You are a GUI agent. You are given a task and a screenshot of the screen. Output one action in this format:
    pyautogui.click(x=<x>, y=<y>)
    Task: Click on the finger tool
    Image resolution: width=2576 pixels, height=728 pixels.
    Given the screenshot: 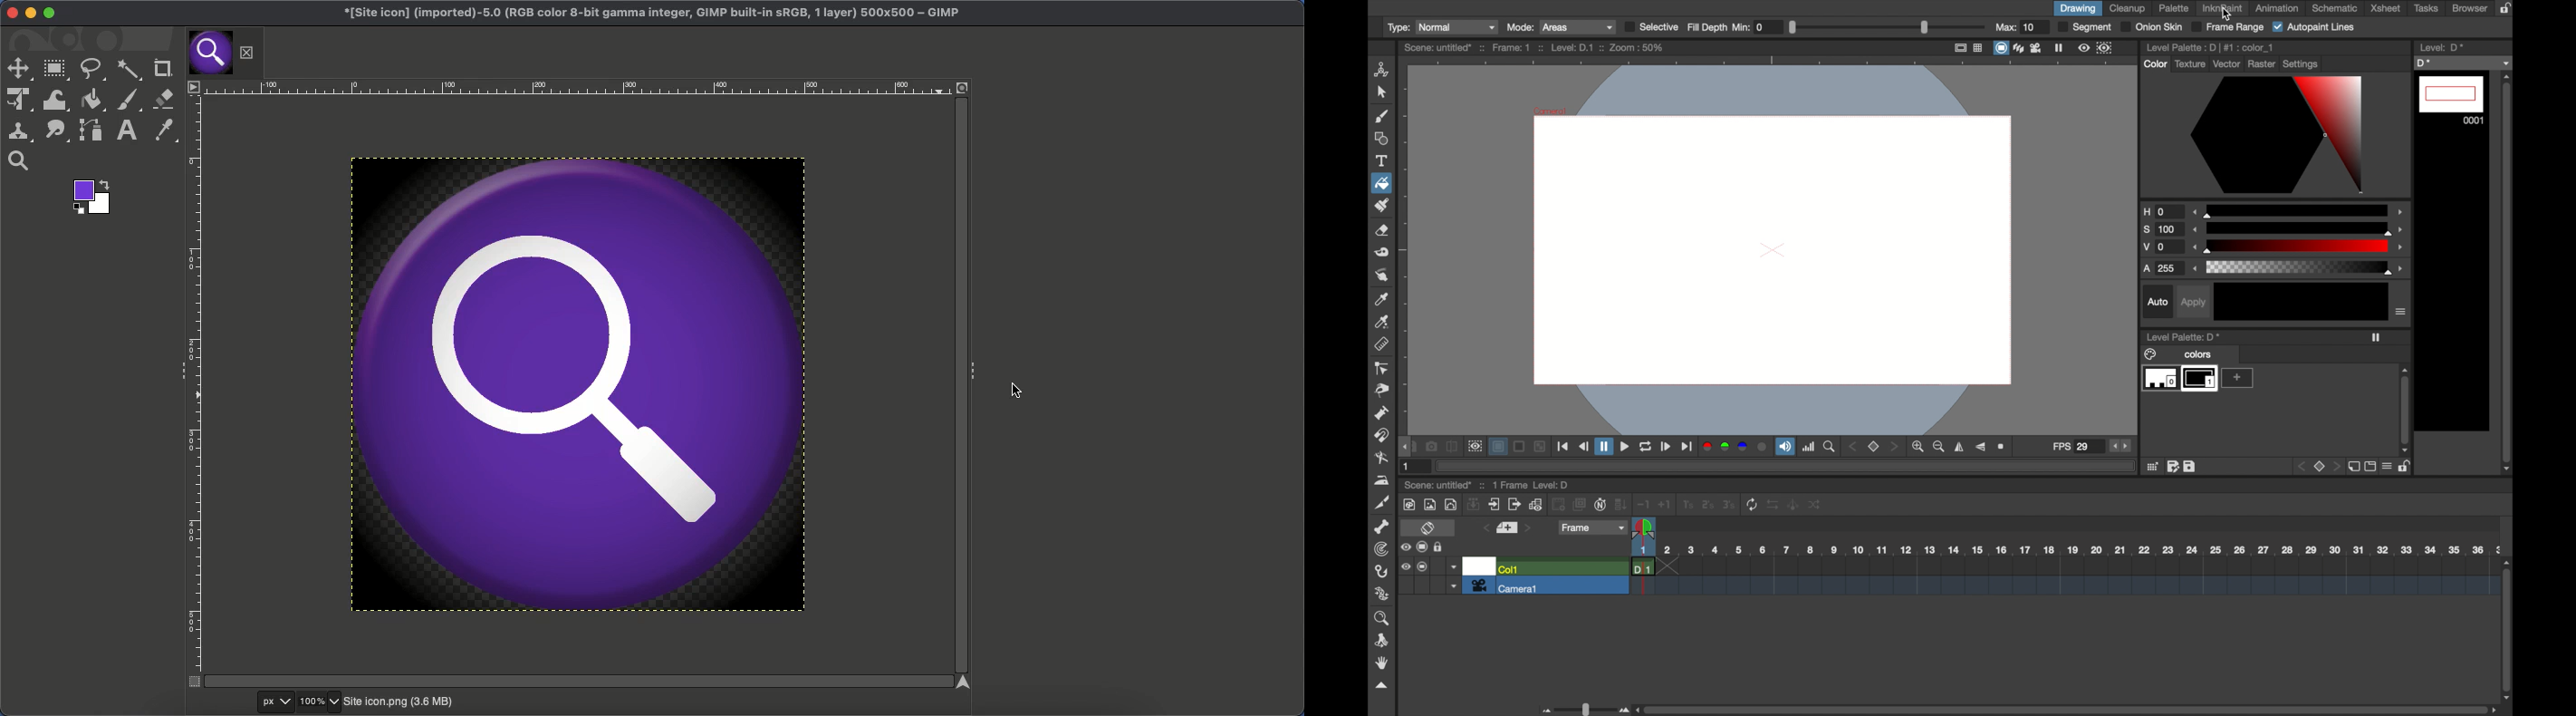 What is the action you would take?
    pyautogui.click(x=1380, y=274)
    